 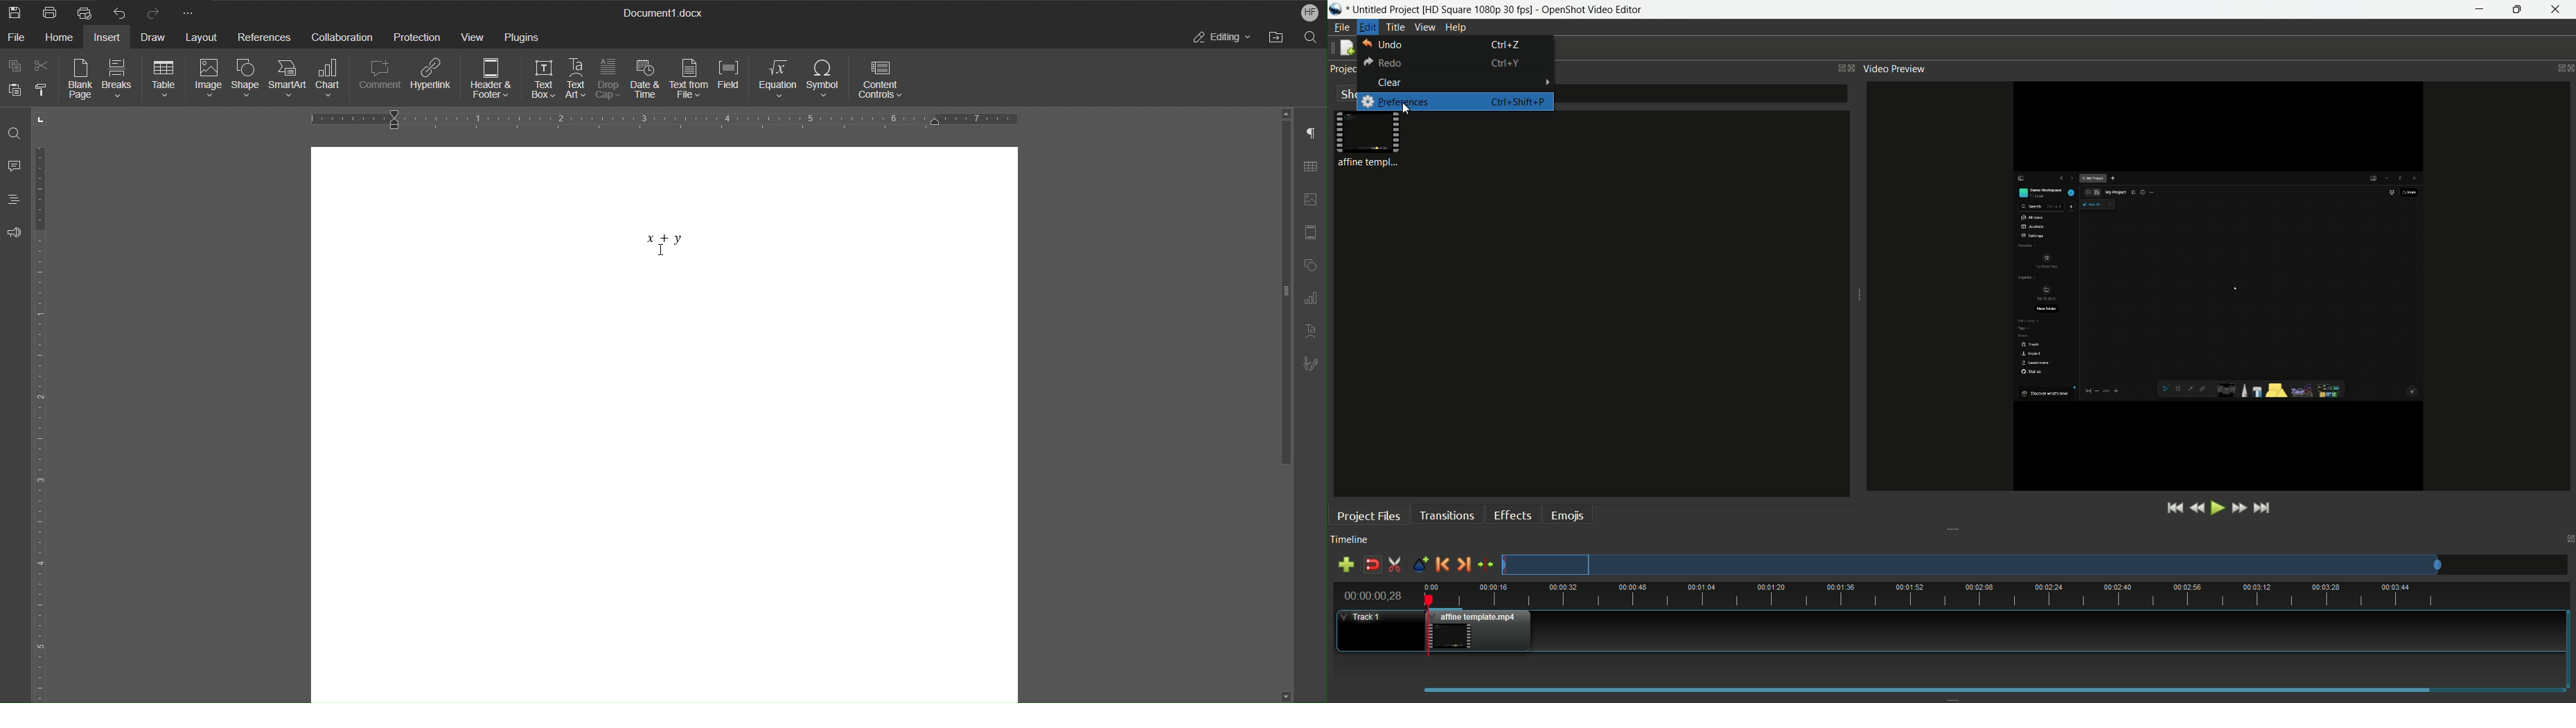 What do you see at coordinates (2217, 508) in the screenshot?
I see `play or pause` at bounding box center [2217, 508].